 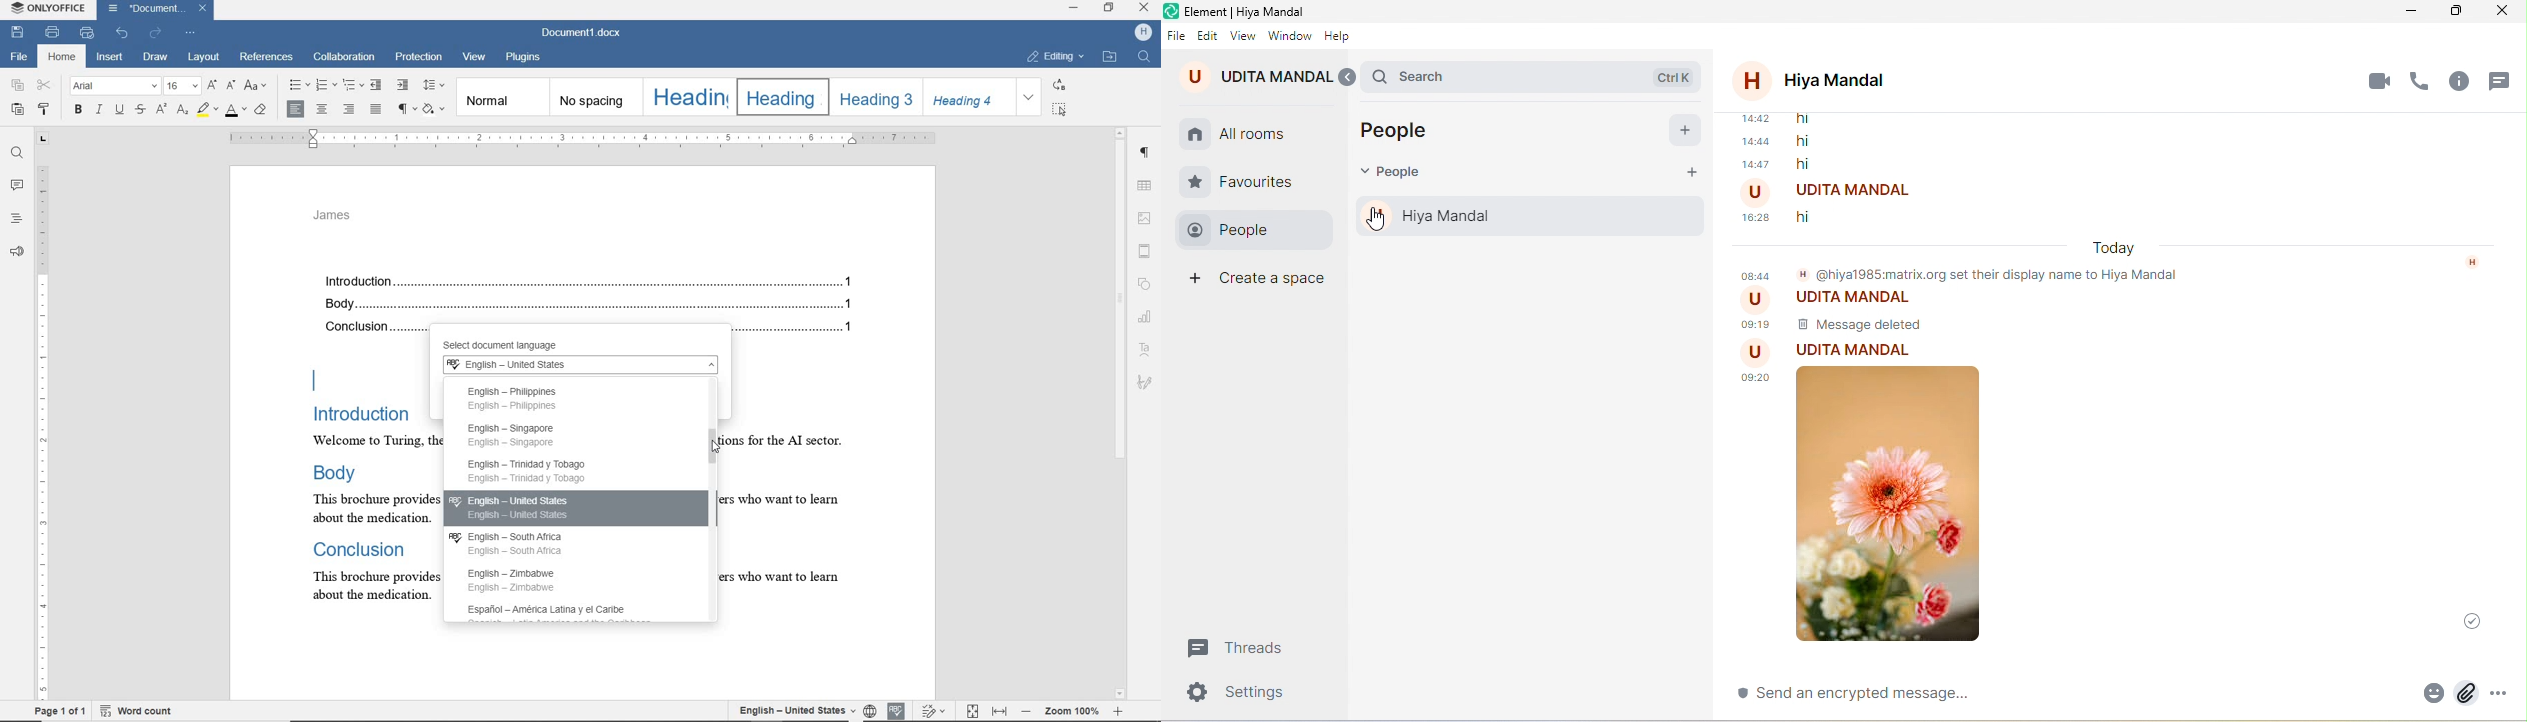 What do you see at coordinates (299, 85) in the screenshot?
I see `bullets` at bounding box center [299, 85].